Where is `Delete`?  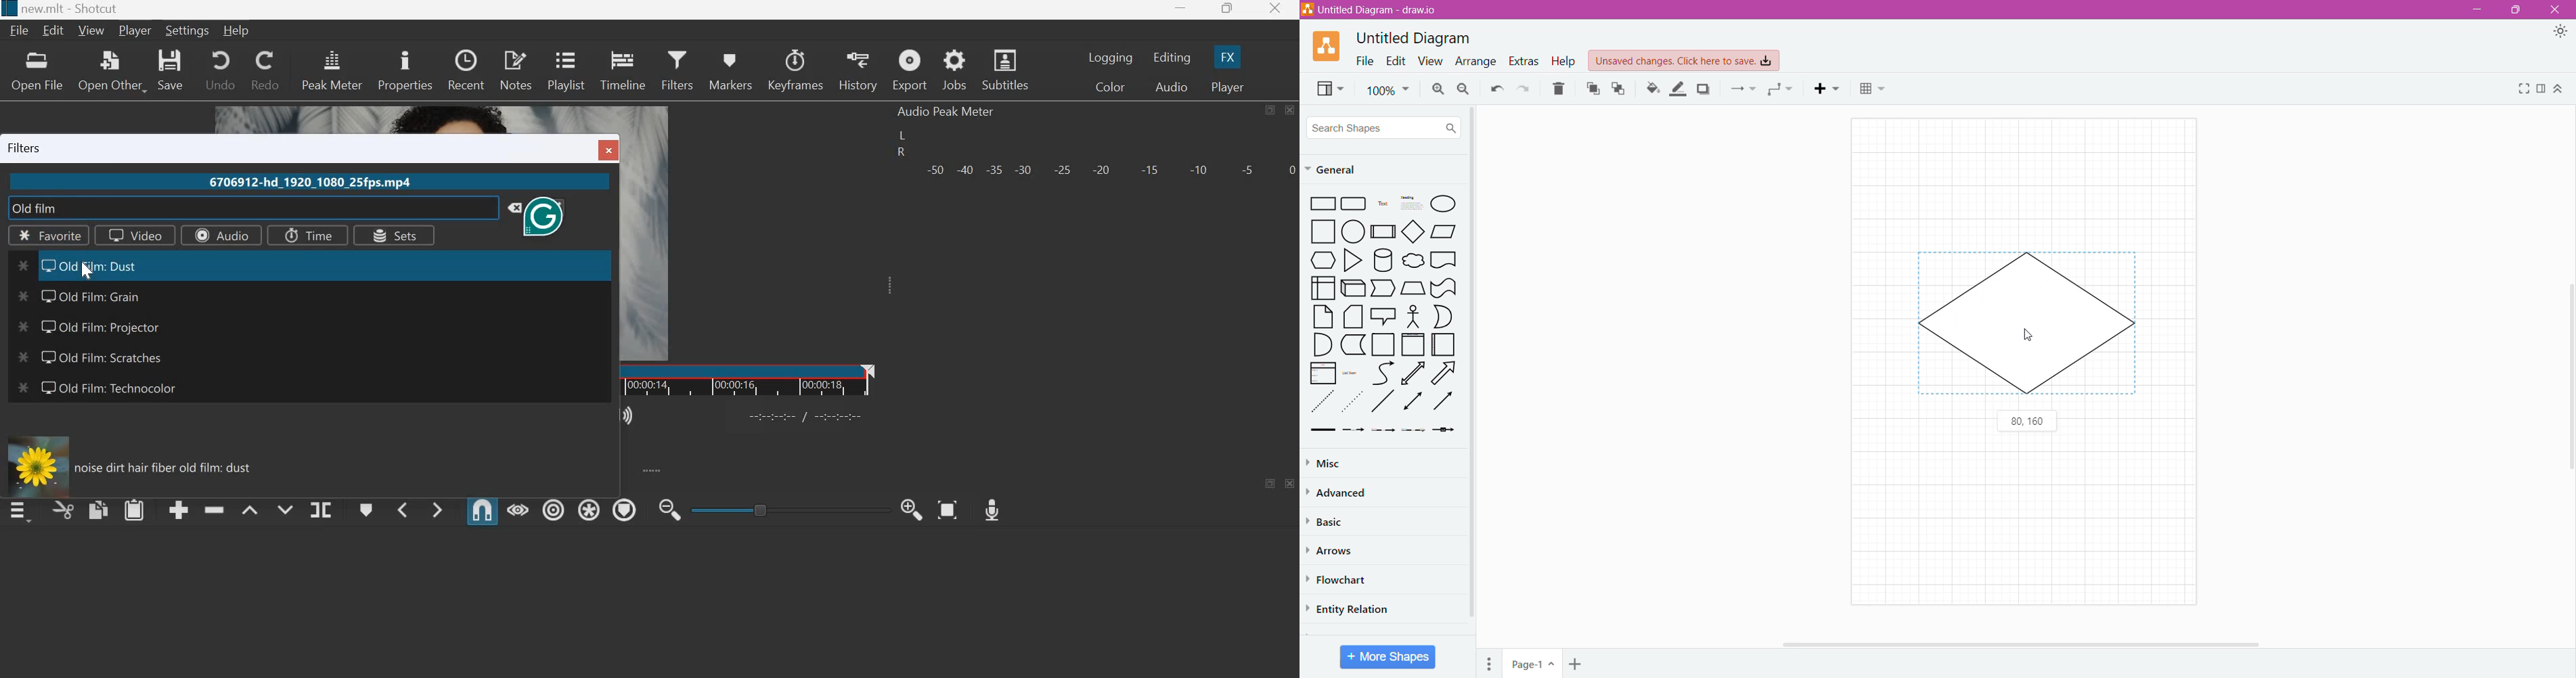 Delete is located at coordinates (1559, 89).